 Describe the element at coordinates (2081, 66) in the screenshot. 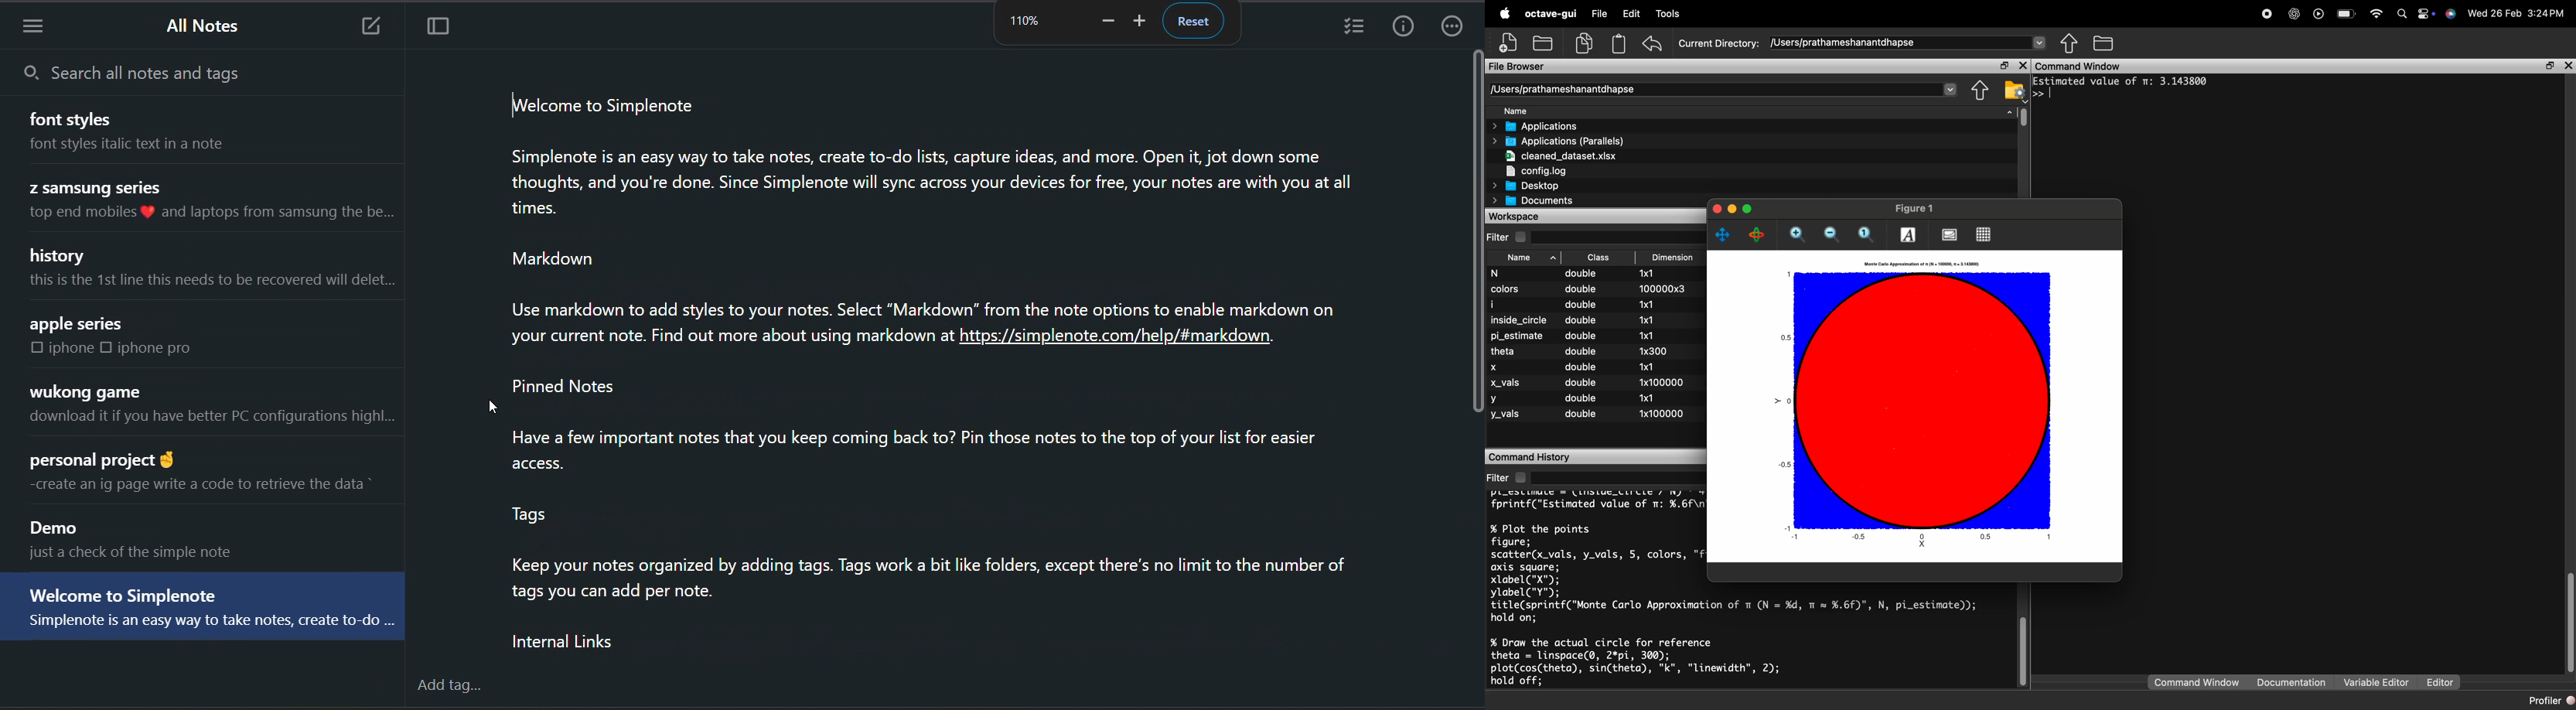

I see `Command Window` at that location.